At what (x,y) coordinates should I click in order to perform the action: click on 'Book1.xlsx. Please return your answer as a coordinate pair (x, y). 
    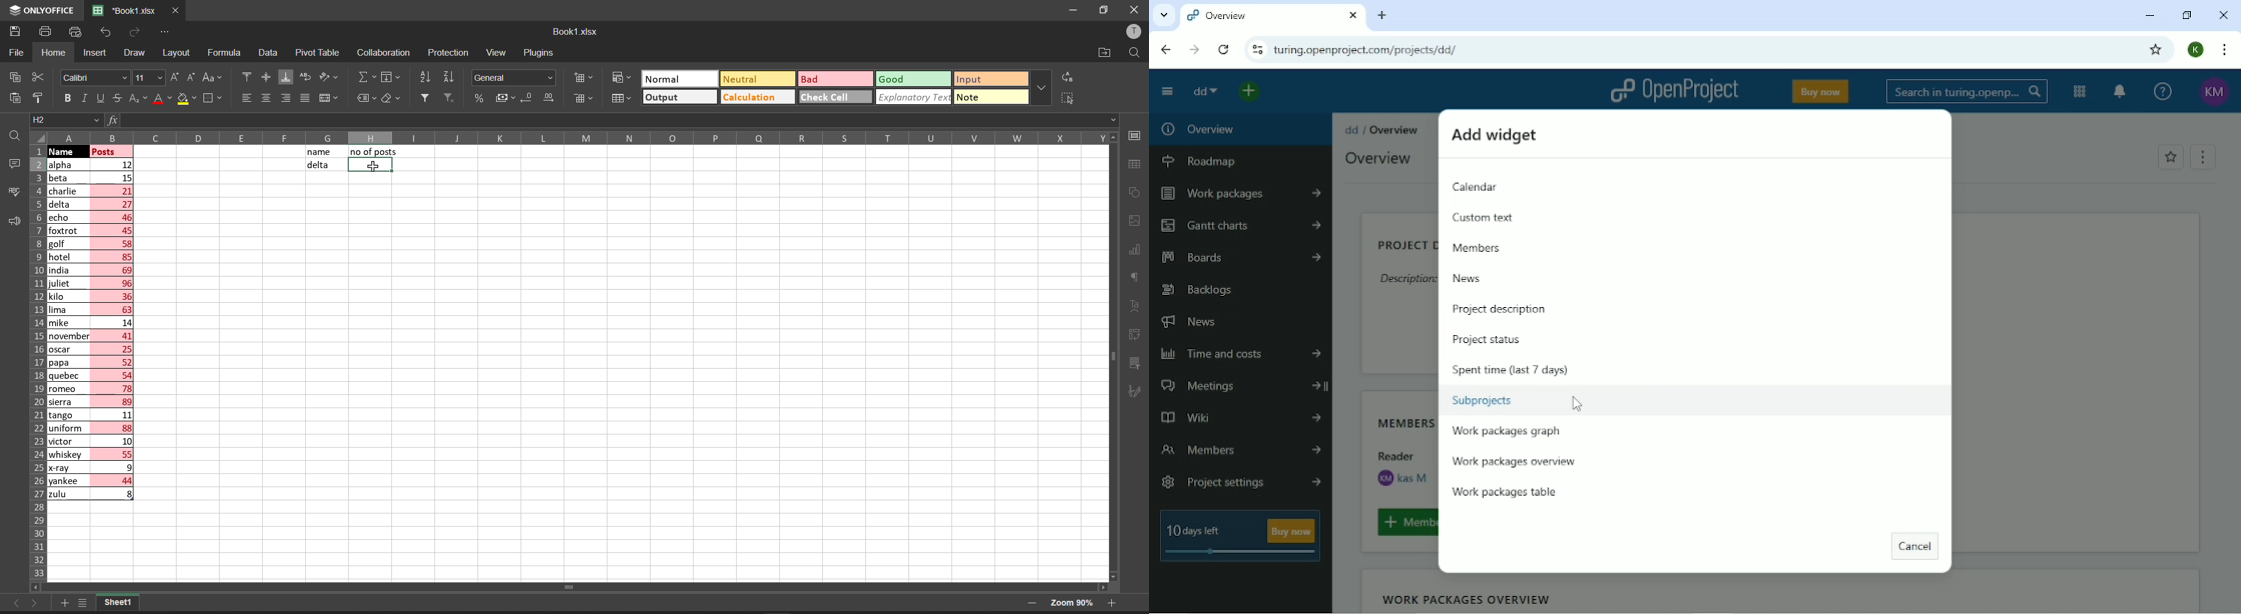
    Looking at the image, I should click on (121, 11).